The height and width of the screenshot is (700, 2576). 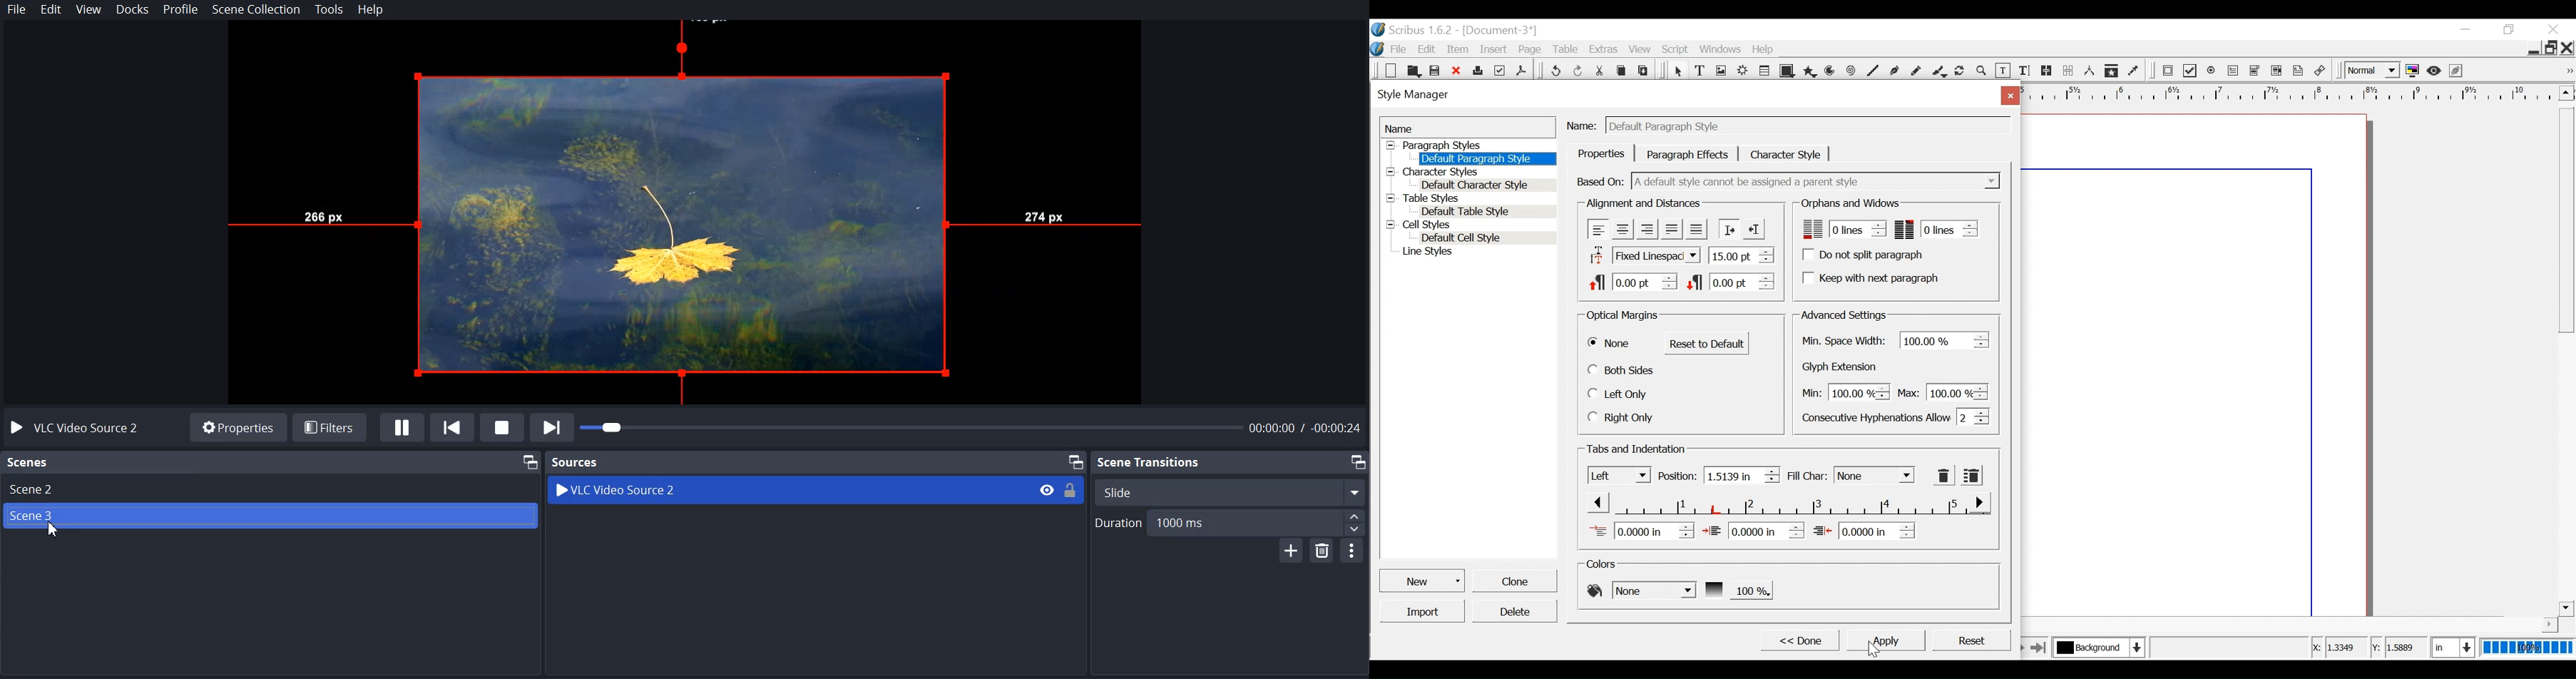 What do you see at coordinates (1874, 475) in the screenshot?
I see `Select` at bounding box center [1874, 475].